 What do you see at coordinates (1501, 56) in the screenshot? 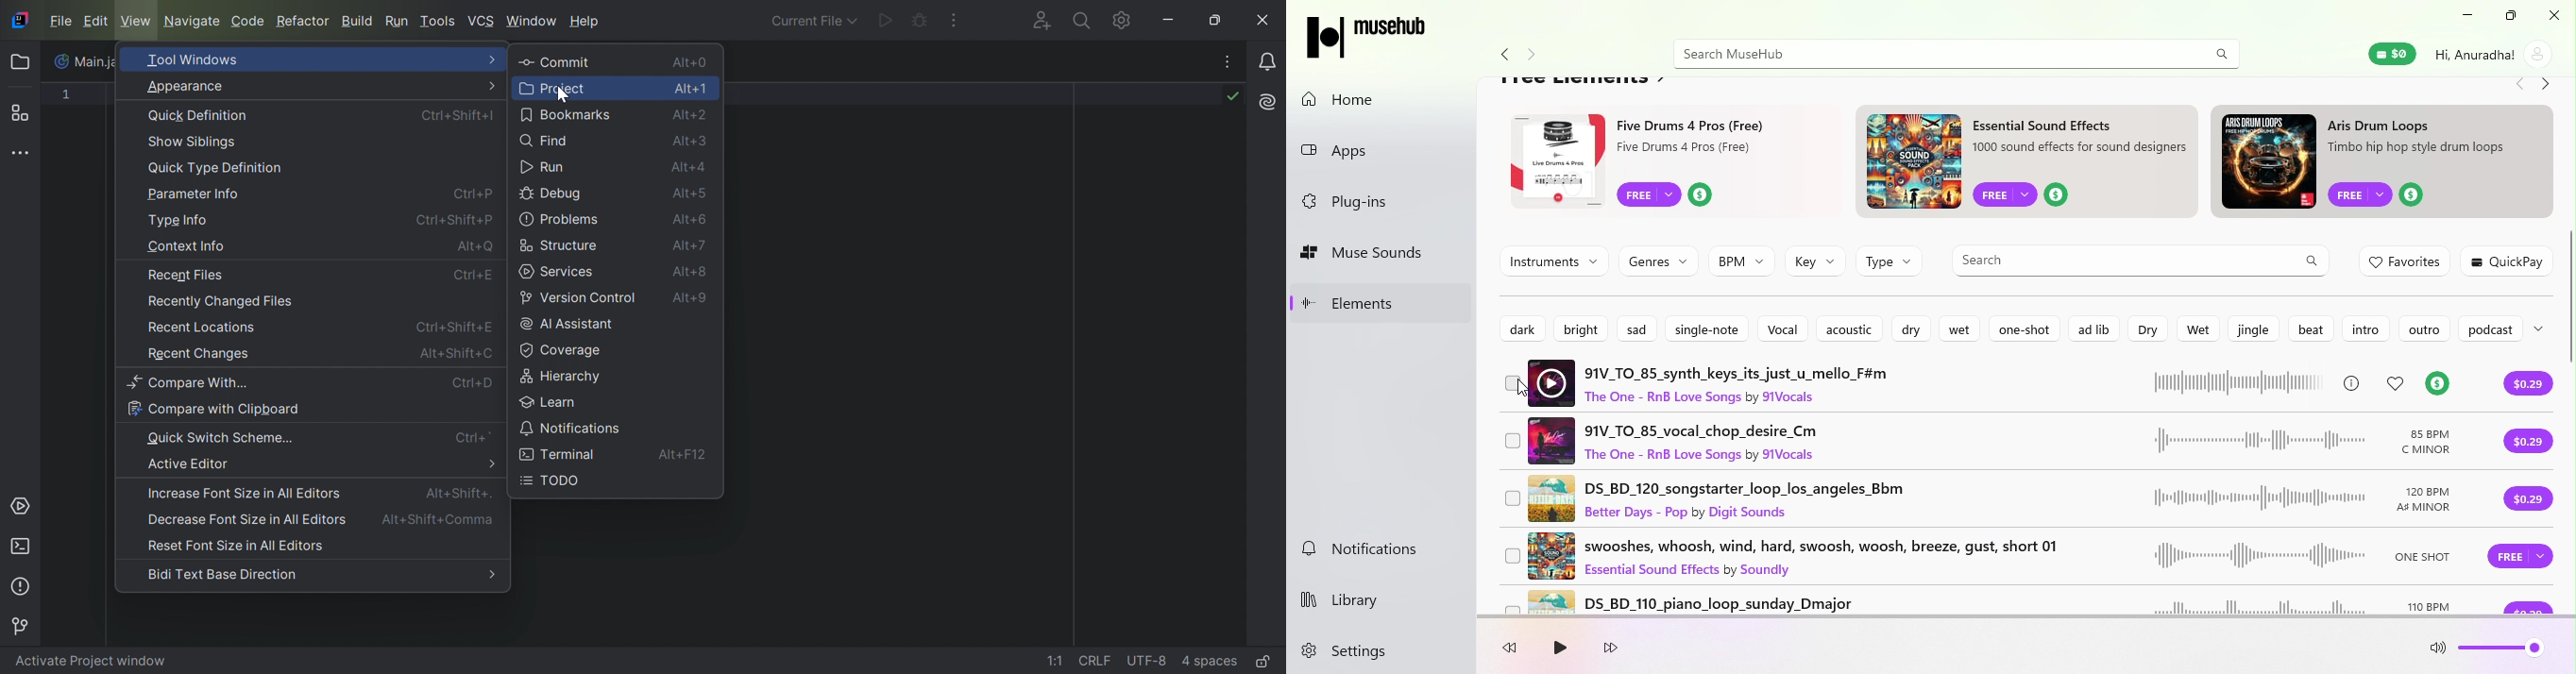
I see `Navigate back` at bounding box center [1501, 56].